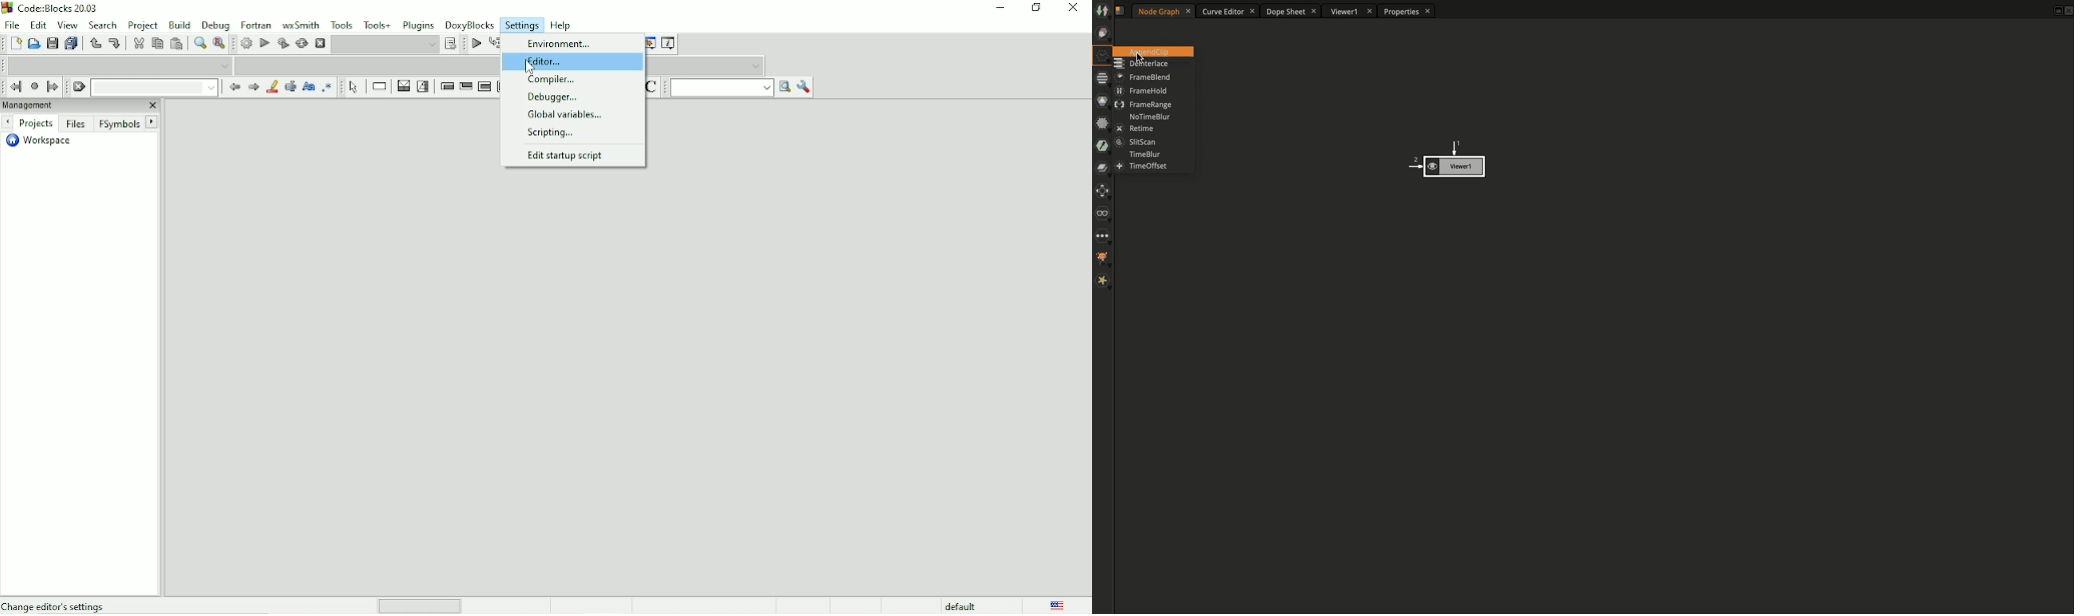  I want to click on Run search, so click(784, 87).